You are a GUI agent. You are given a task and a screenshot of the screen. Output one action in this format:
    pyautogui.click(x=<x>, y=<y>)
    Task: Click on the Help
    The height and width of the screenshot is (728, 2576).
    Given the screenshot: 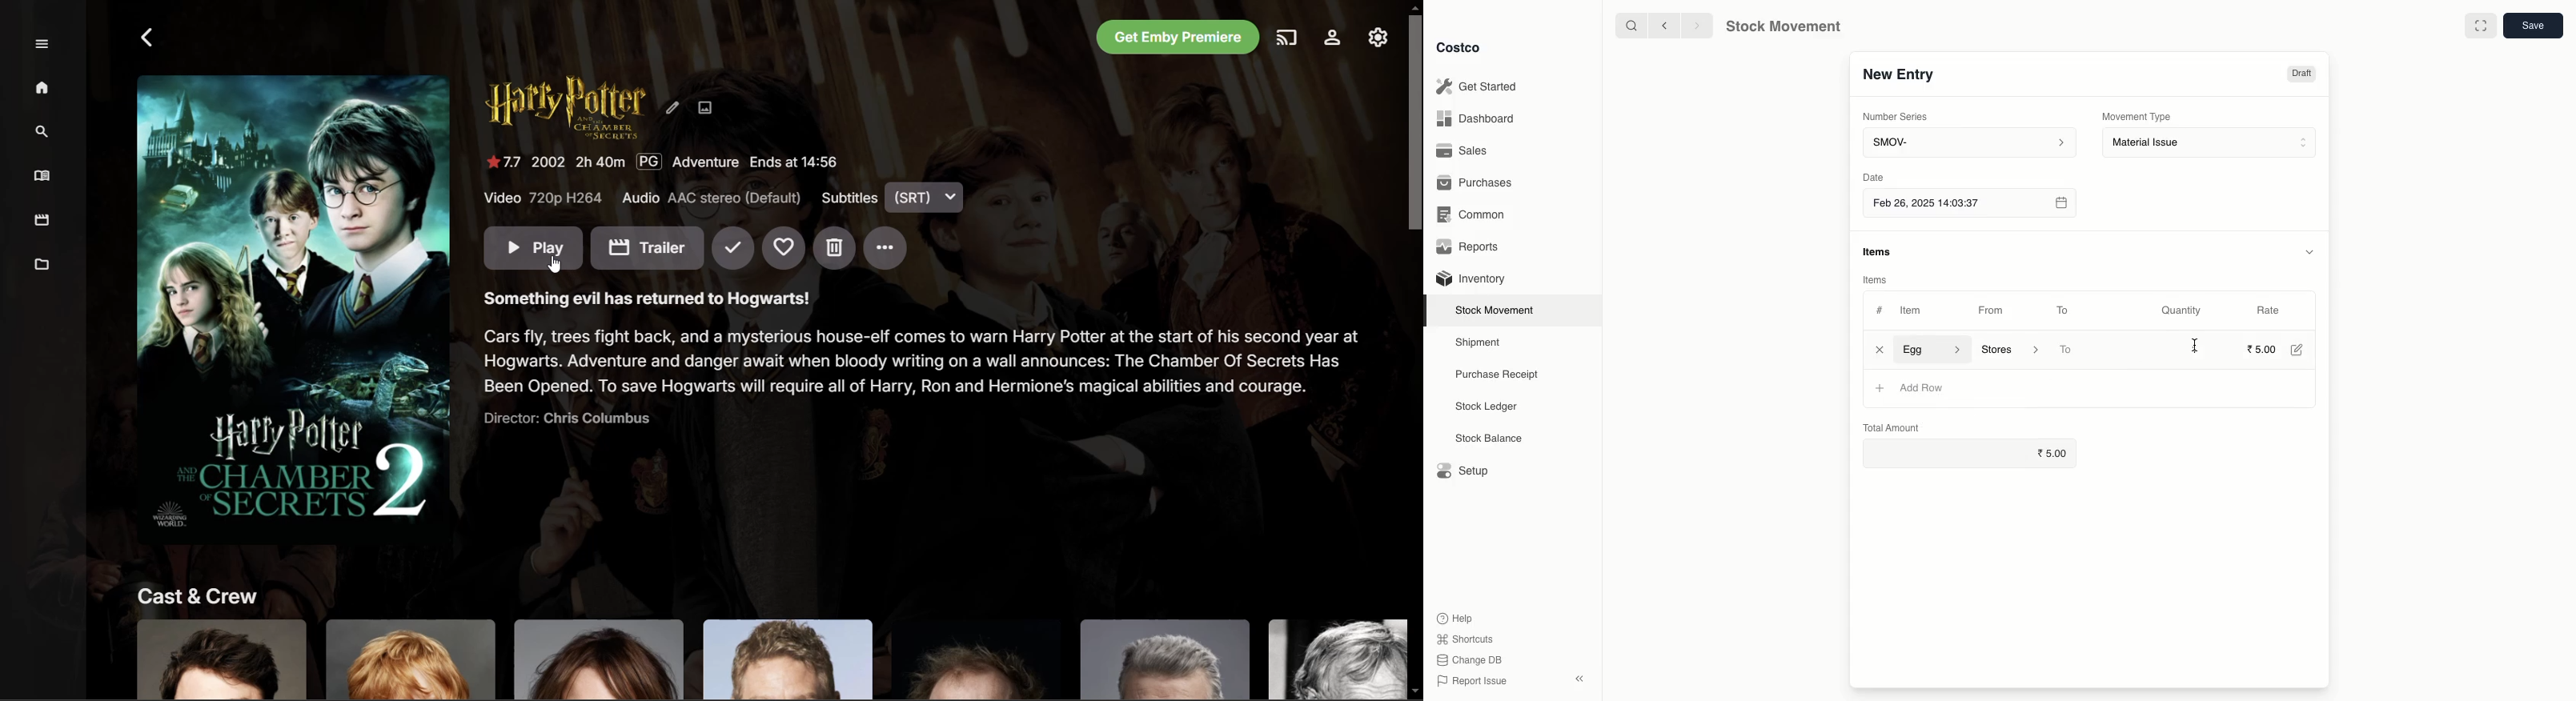 What is the action you would take?
    pyautogui.click(x=1456, y=616)
    